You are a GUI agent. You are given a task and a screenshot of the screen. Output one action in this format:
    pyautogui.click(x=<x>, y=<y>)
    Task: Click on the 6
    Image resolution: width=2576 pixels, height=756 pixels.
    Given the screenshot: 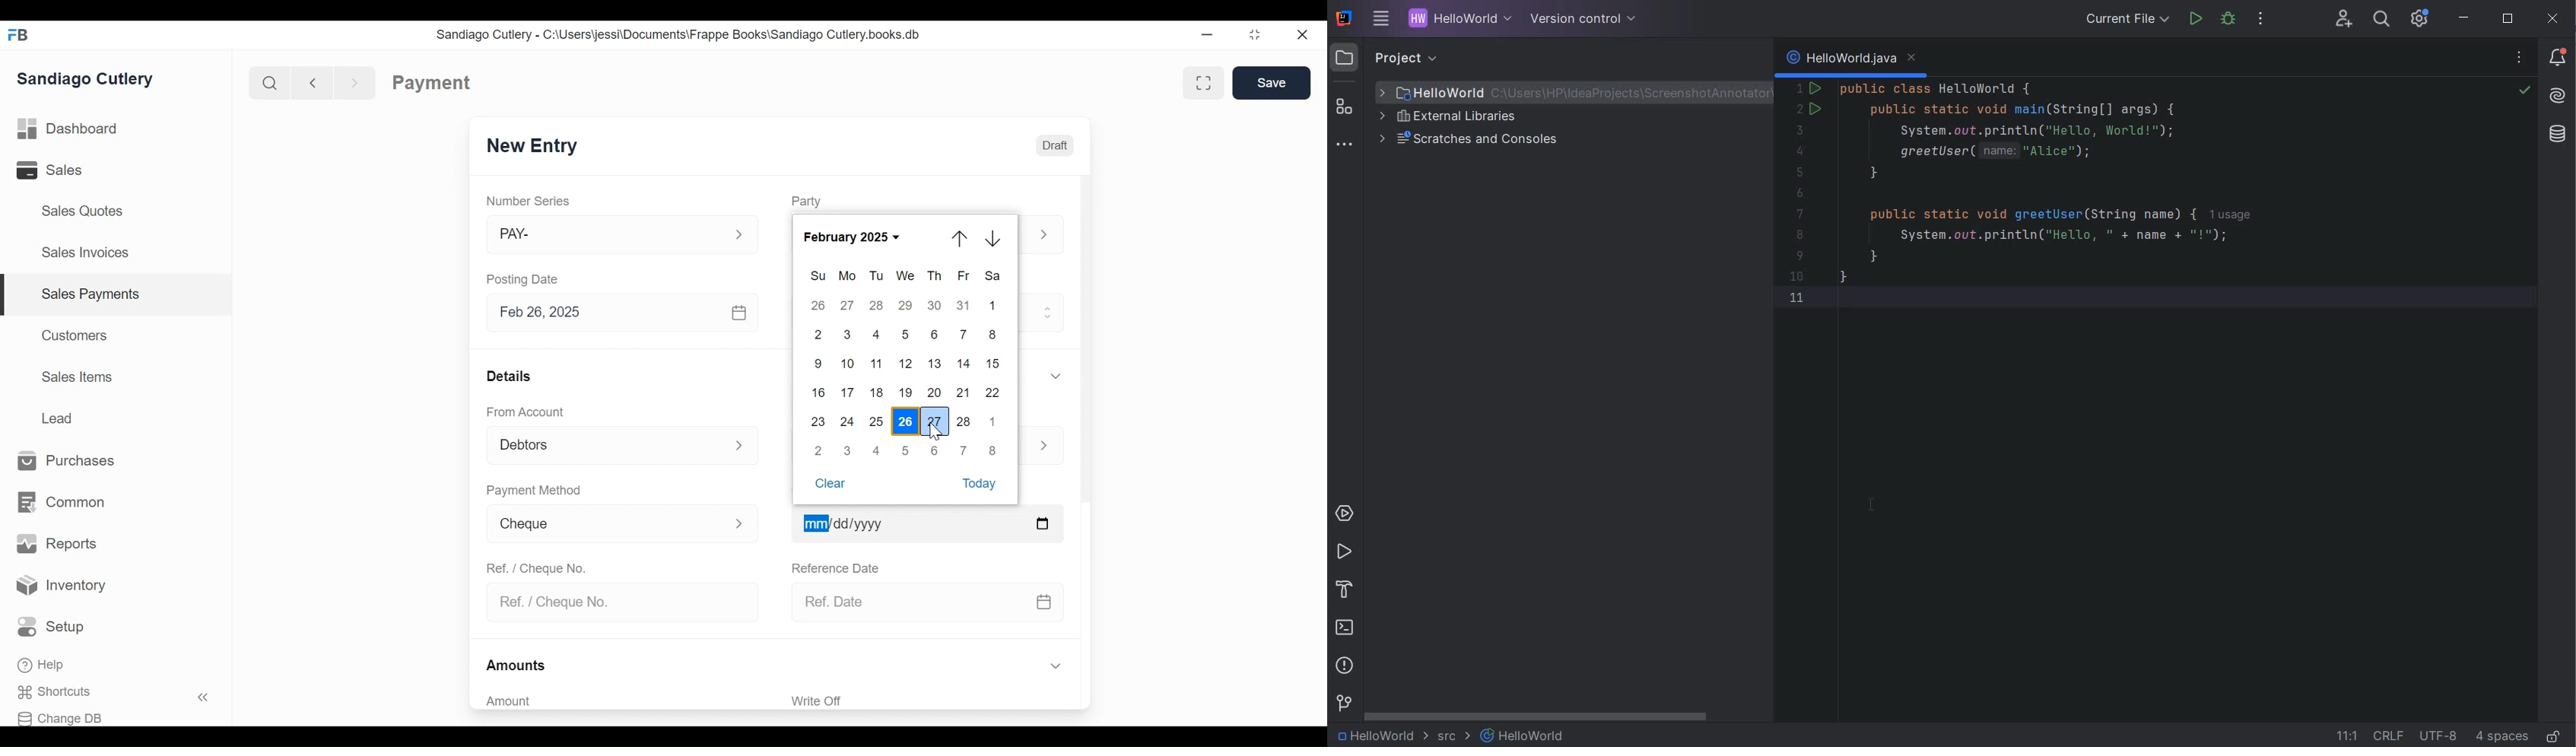 What is the action you would take?
    pyautogui.click(x=936, y=450)
    